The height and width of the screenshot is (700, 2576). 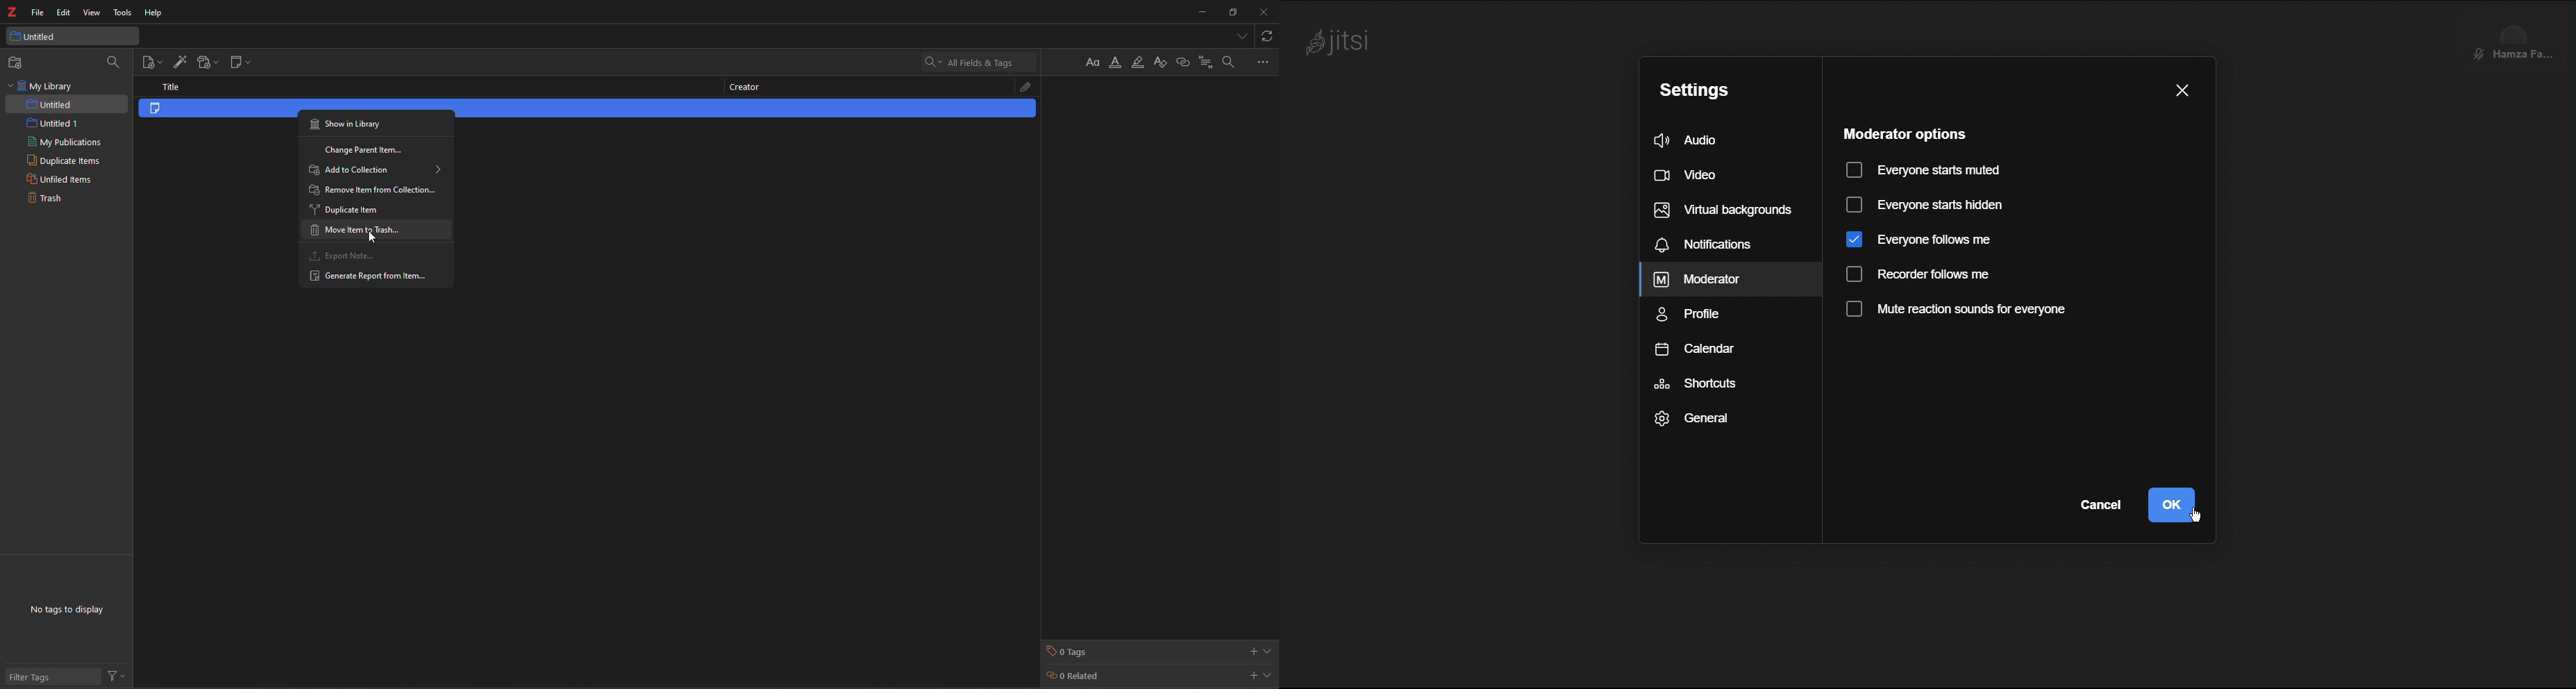 What do you see at coordinates (1238, 35) in the screenshot?
I see `tabs` at bounding box center [1238, 35].